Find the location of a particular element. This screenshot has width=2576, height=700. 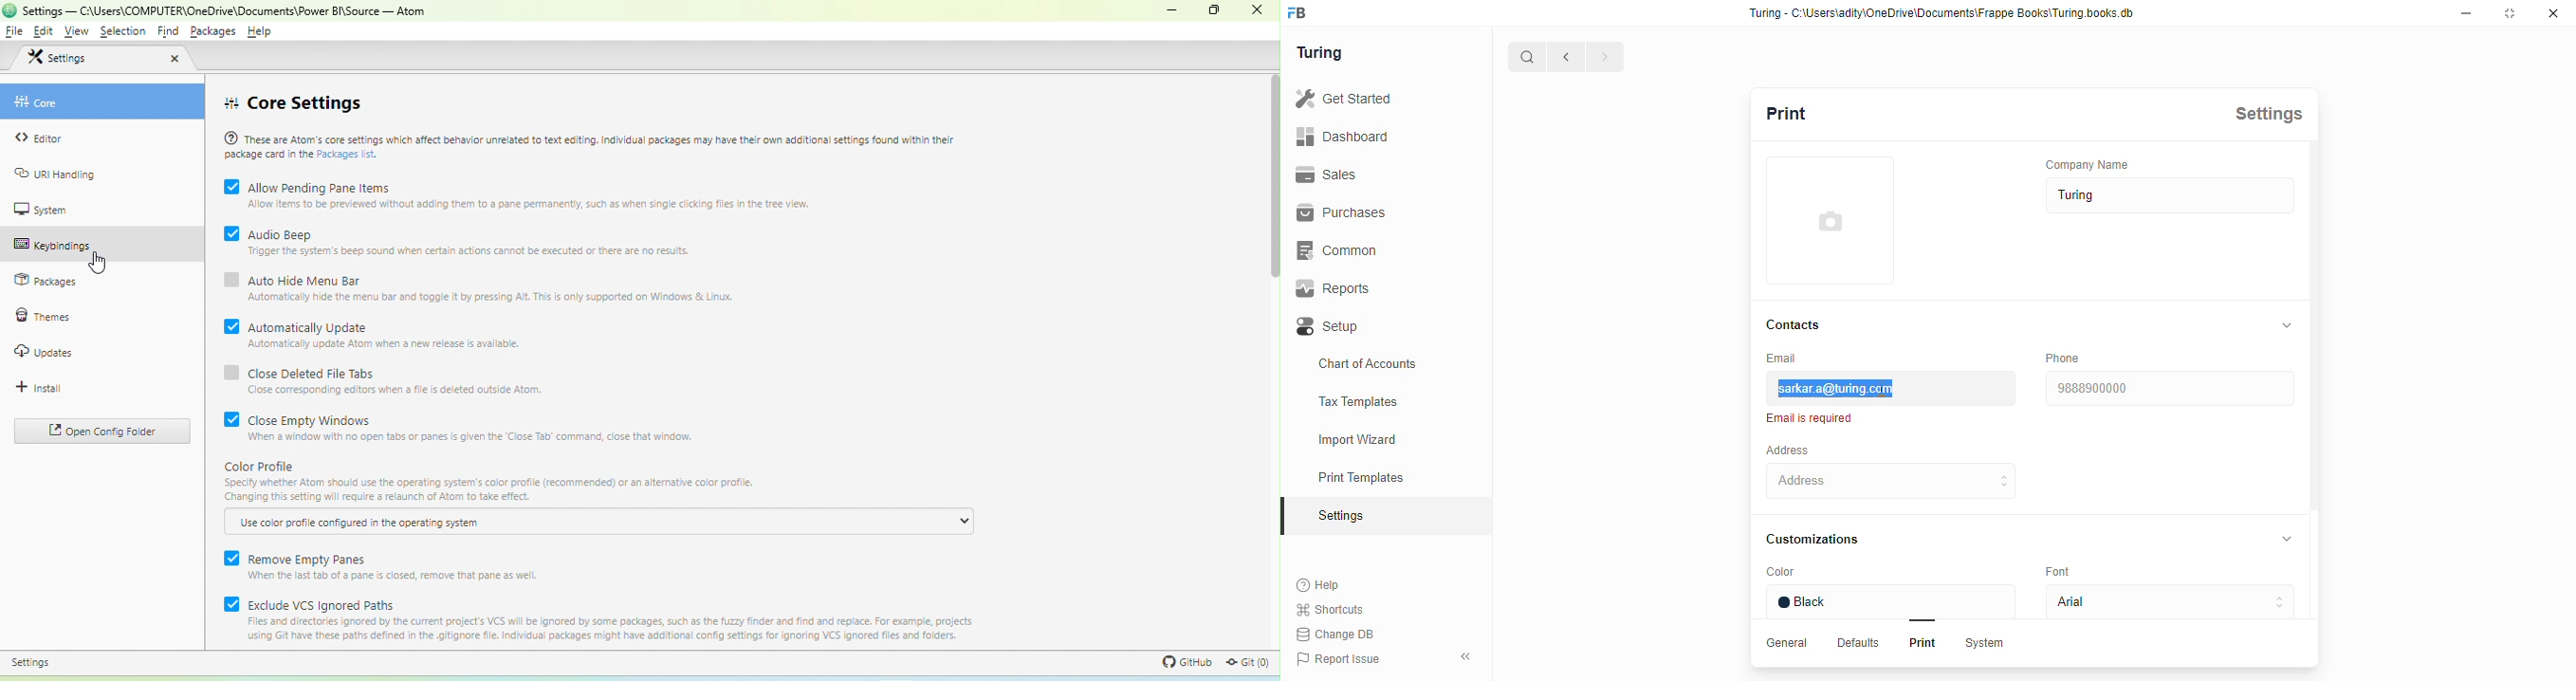

packages is located at coordinates (45, 281).